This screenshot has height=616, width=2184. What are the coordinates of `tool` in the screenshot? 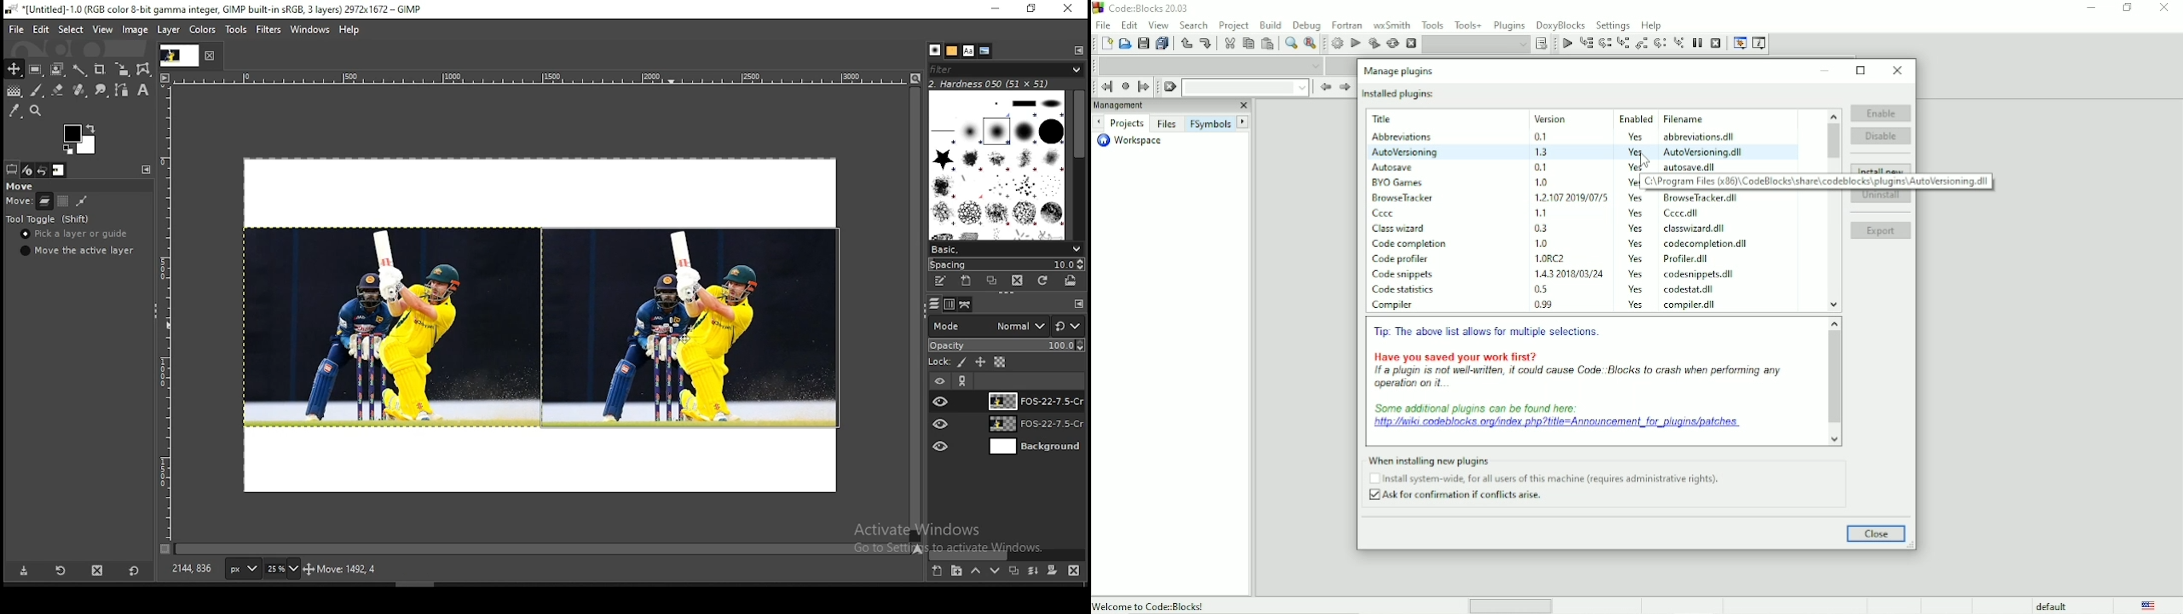 It's located at (1080, 304).